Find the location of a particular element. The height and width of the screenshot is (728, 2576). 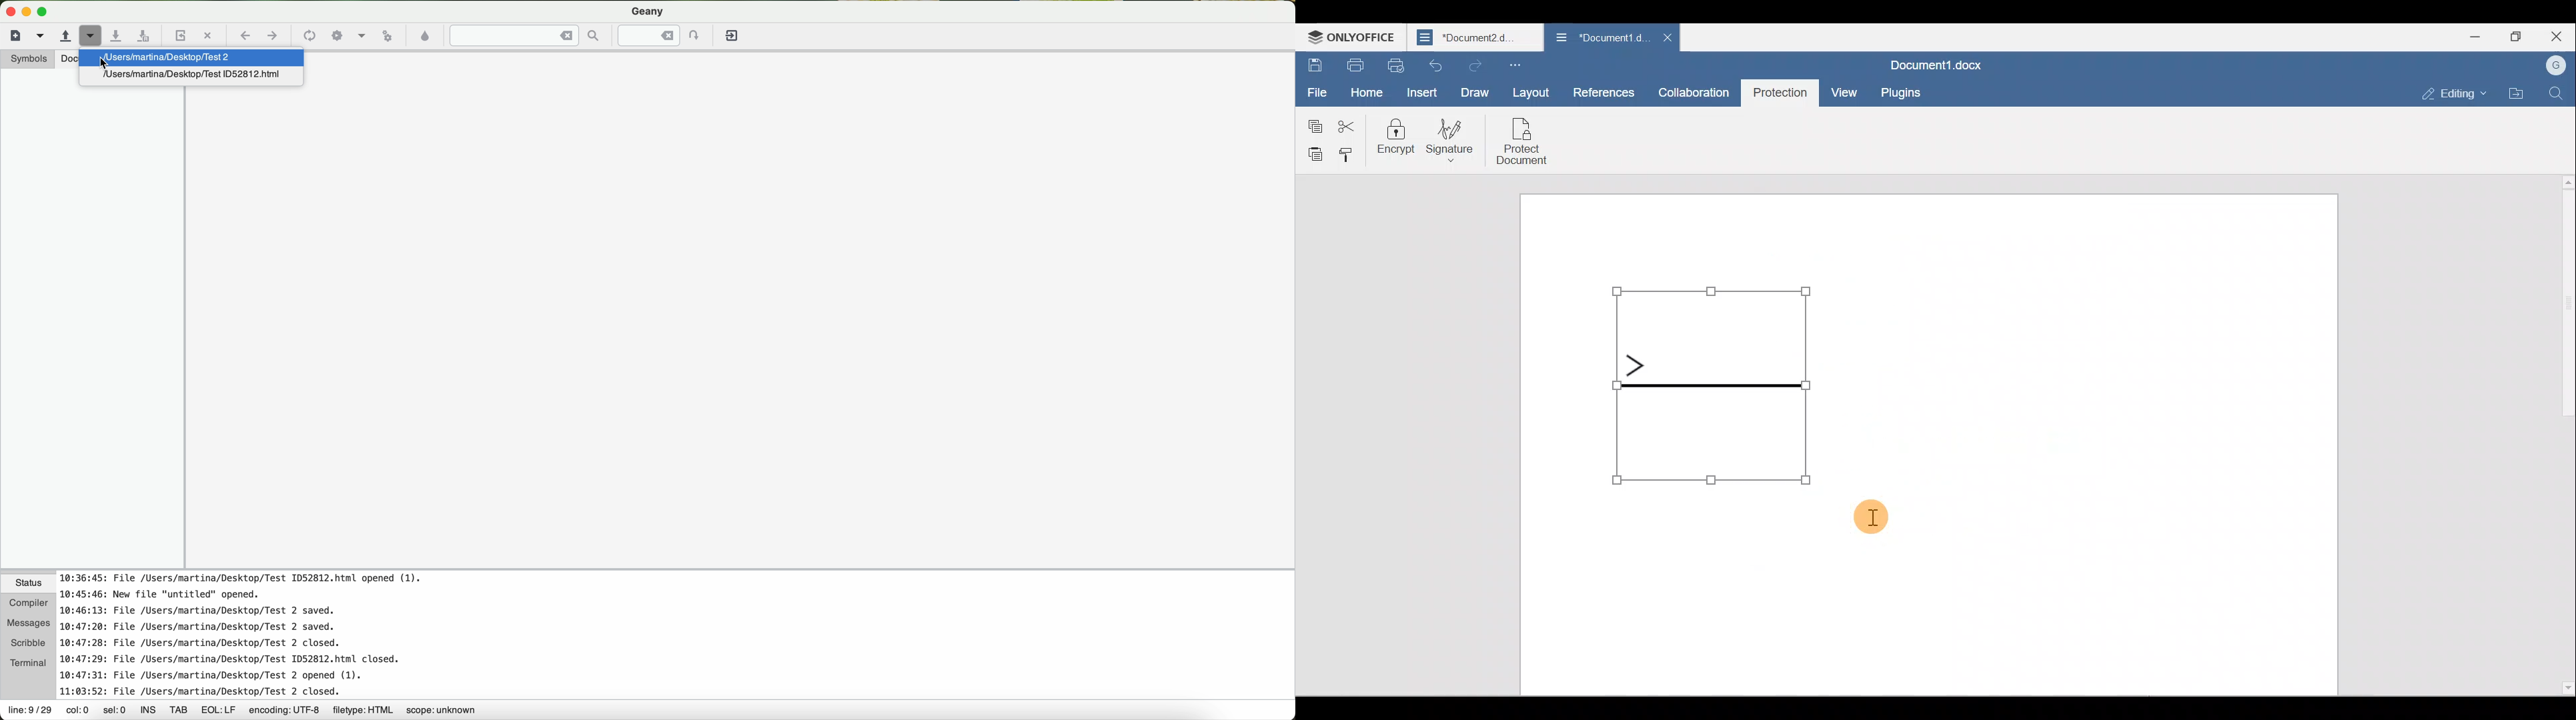

run or view the current file is located at coordinates (385, 35).